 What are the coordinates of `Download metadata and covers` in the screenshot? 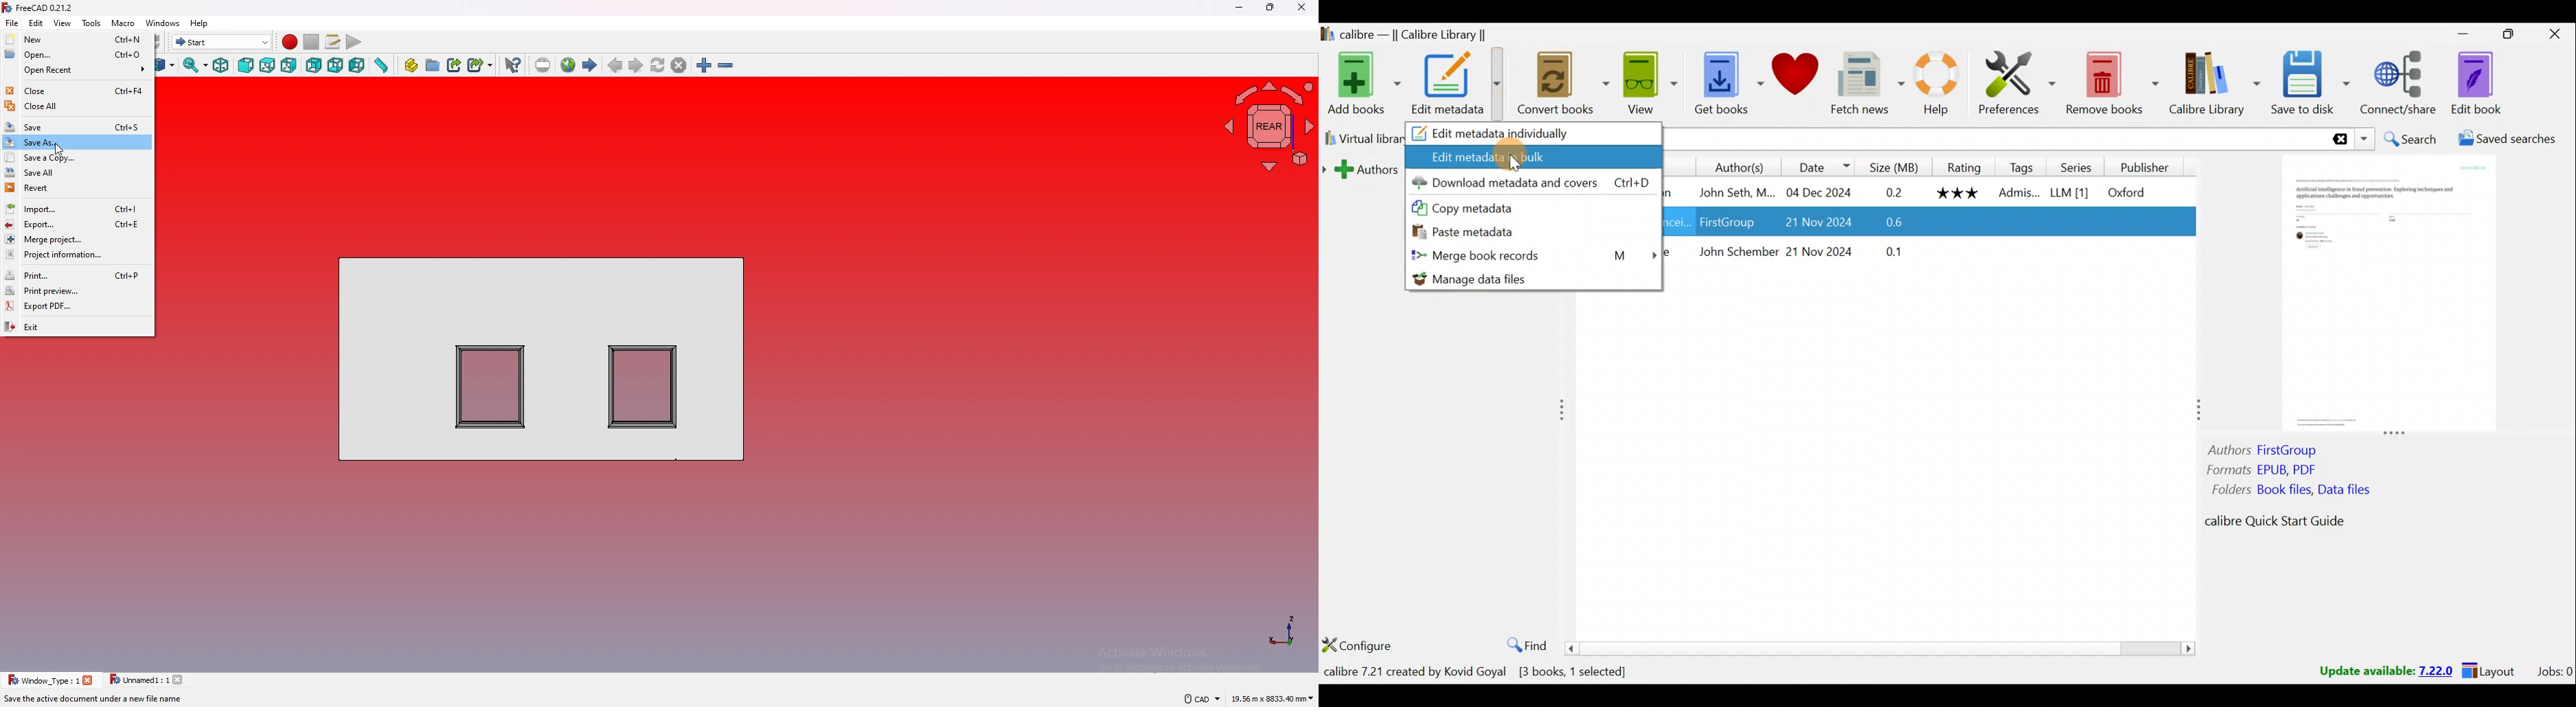 It's located at (1529, 183).